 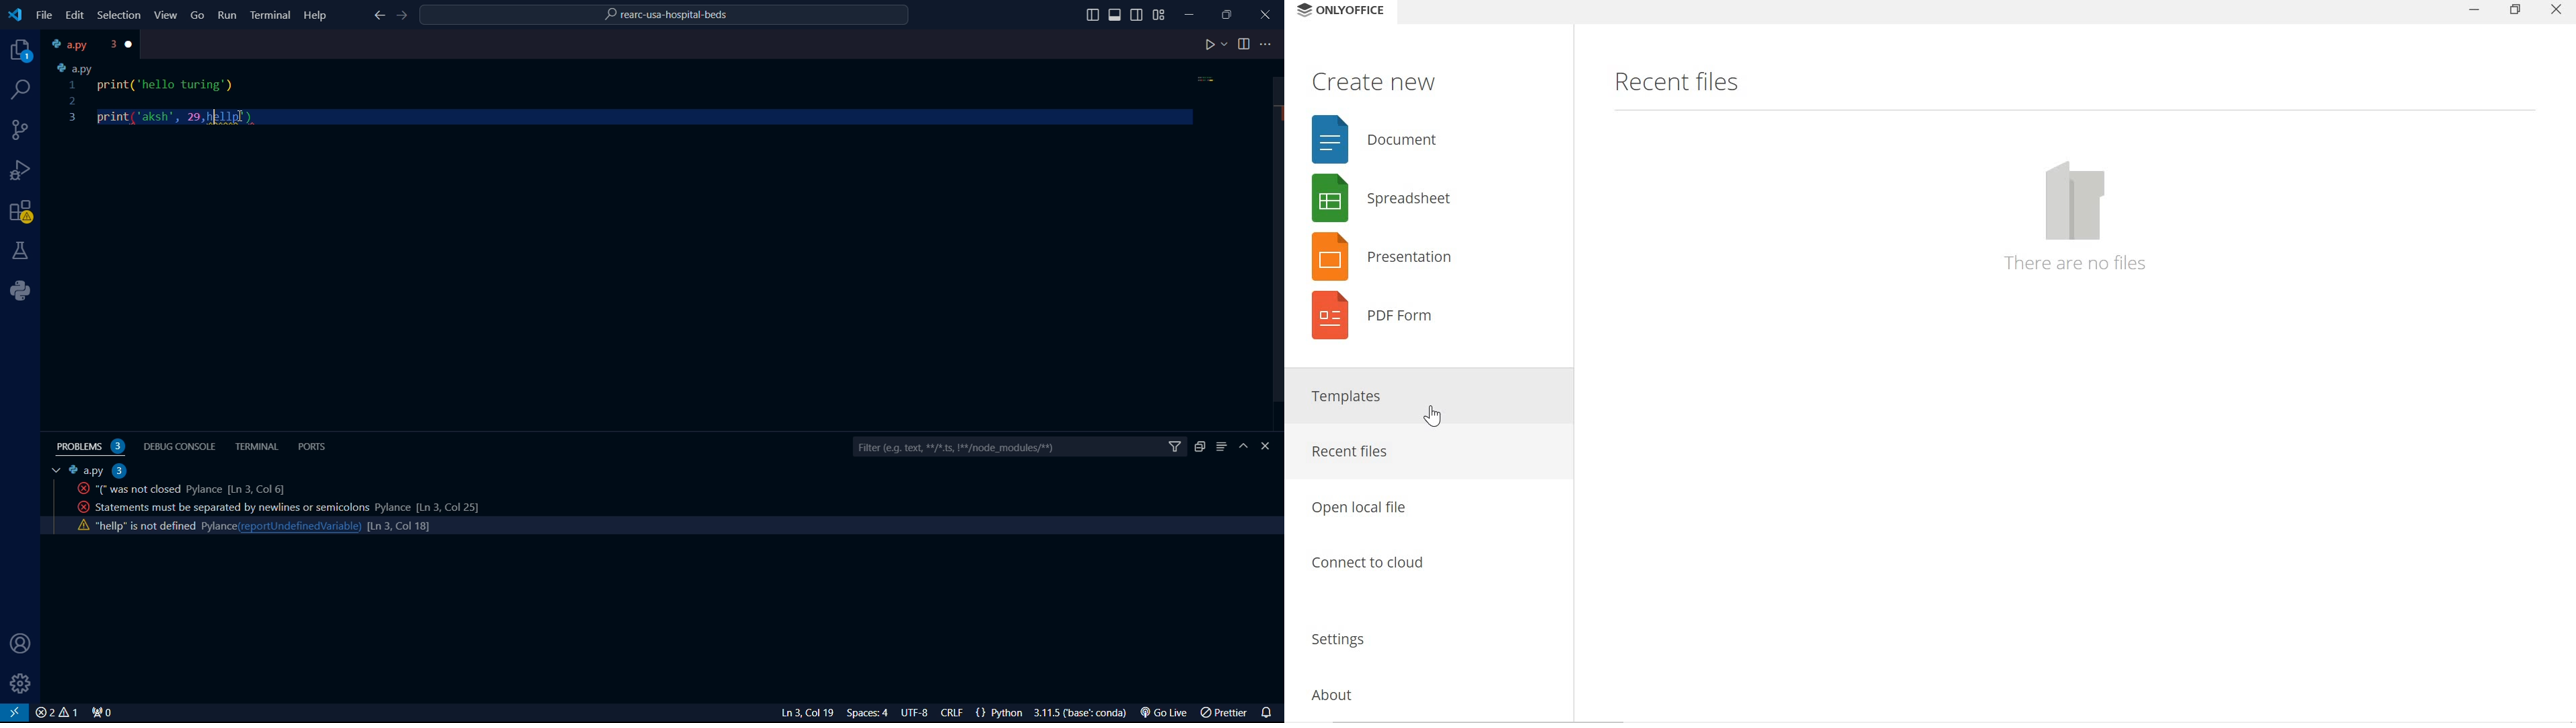 What do you see at coordinates (21, 684) in the screenshot?
I see `settings` at bounding box center [21, 684].